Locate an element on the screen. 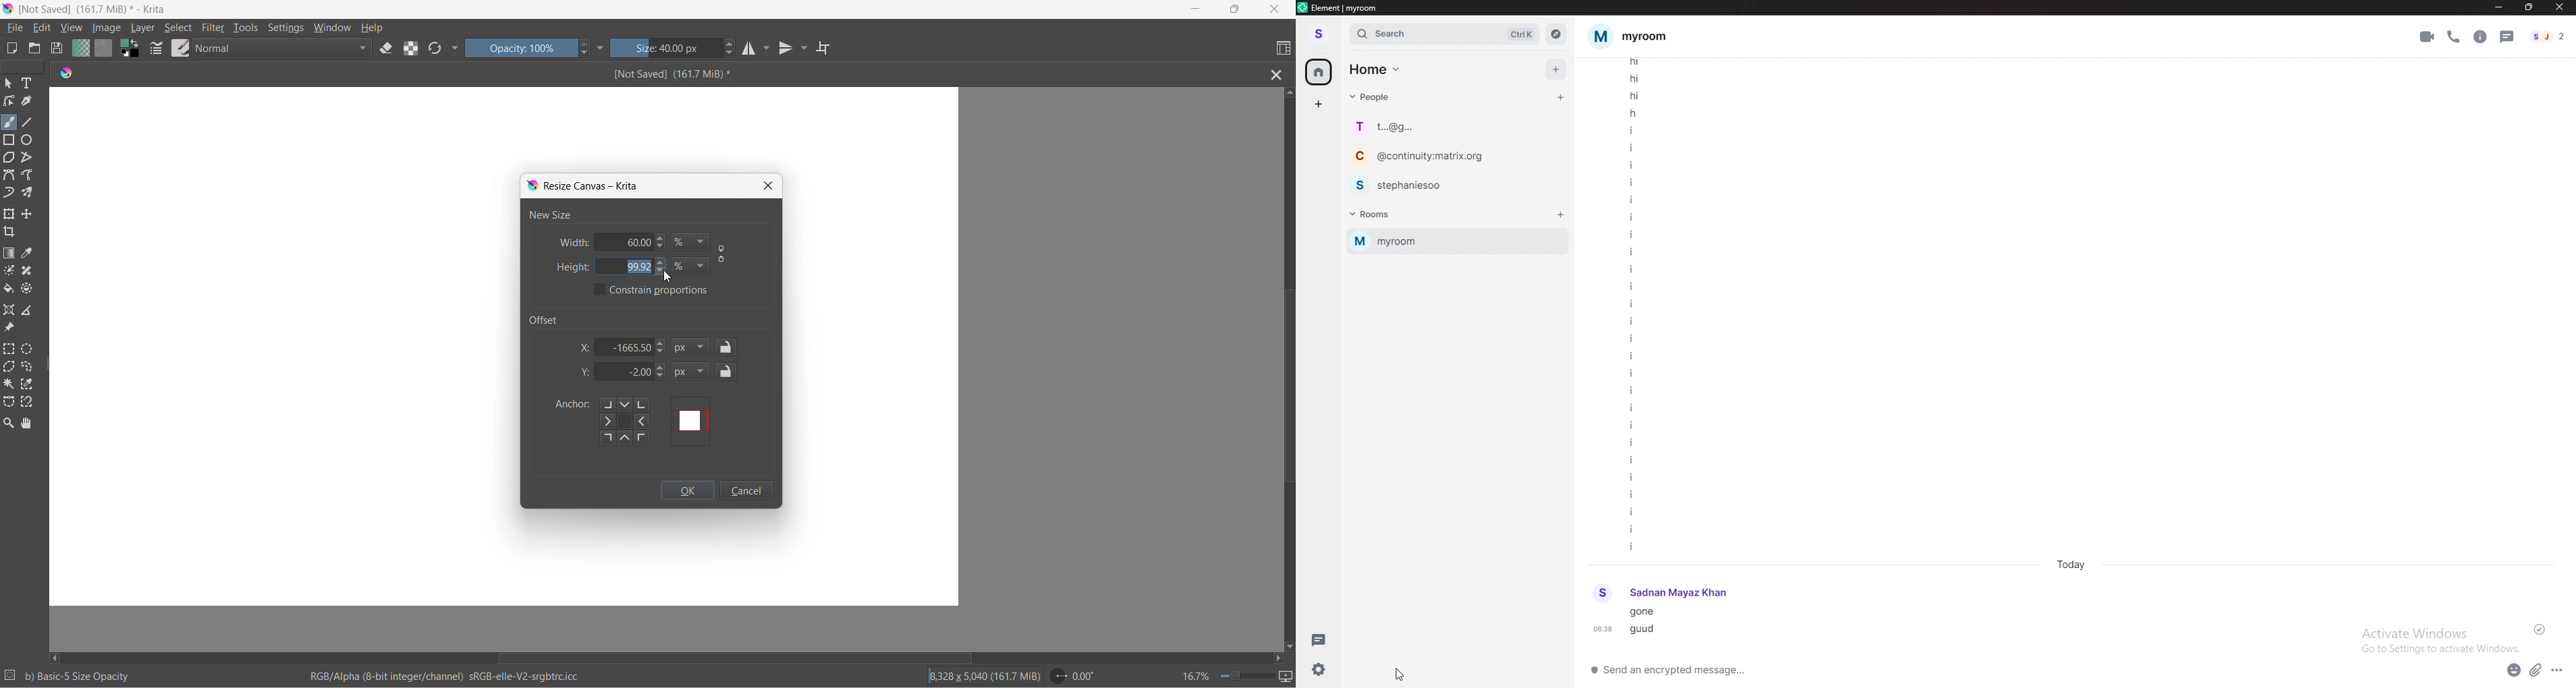  threads is located at coordinates (2508, 37).